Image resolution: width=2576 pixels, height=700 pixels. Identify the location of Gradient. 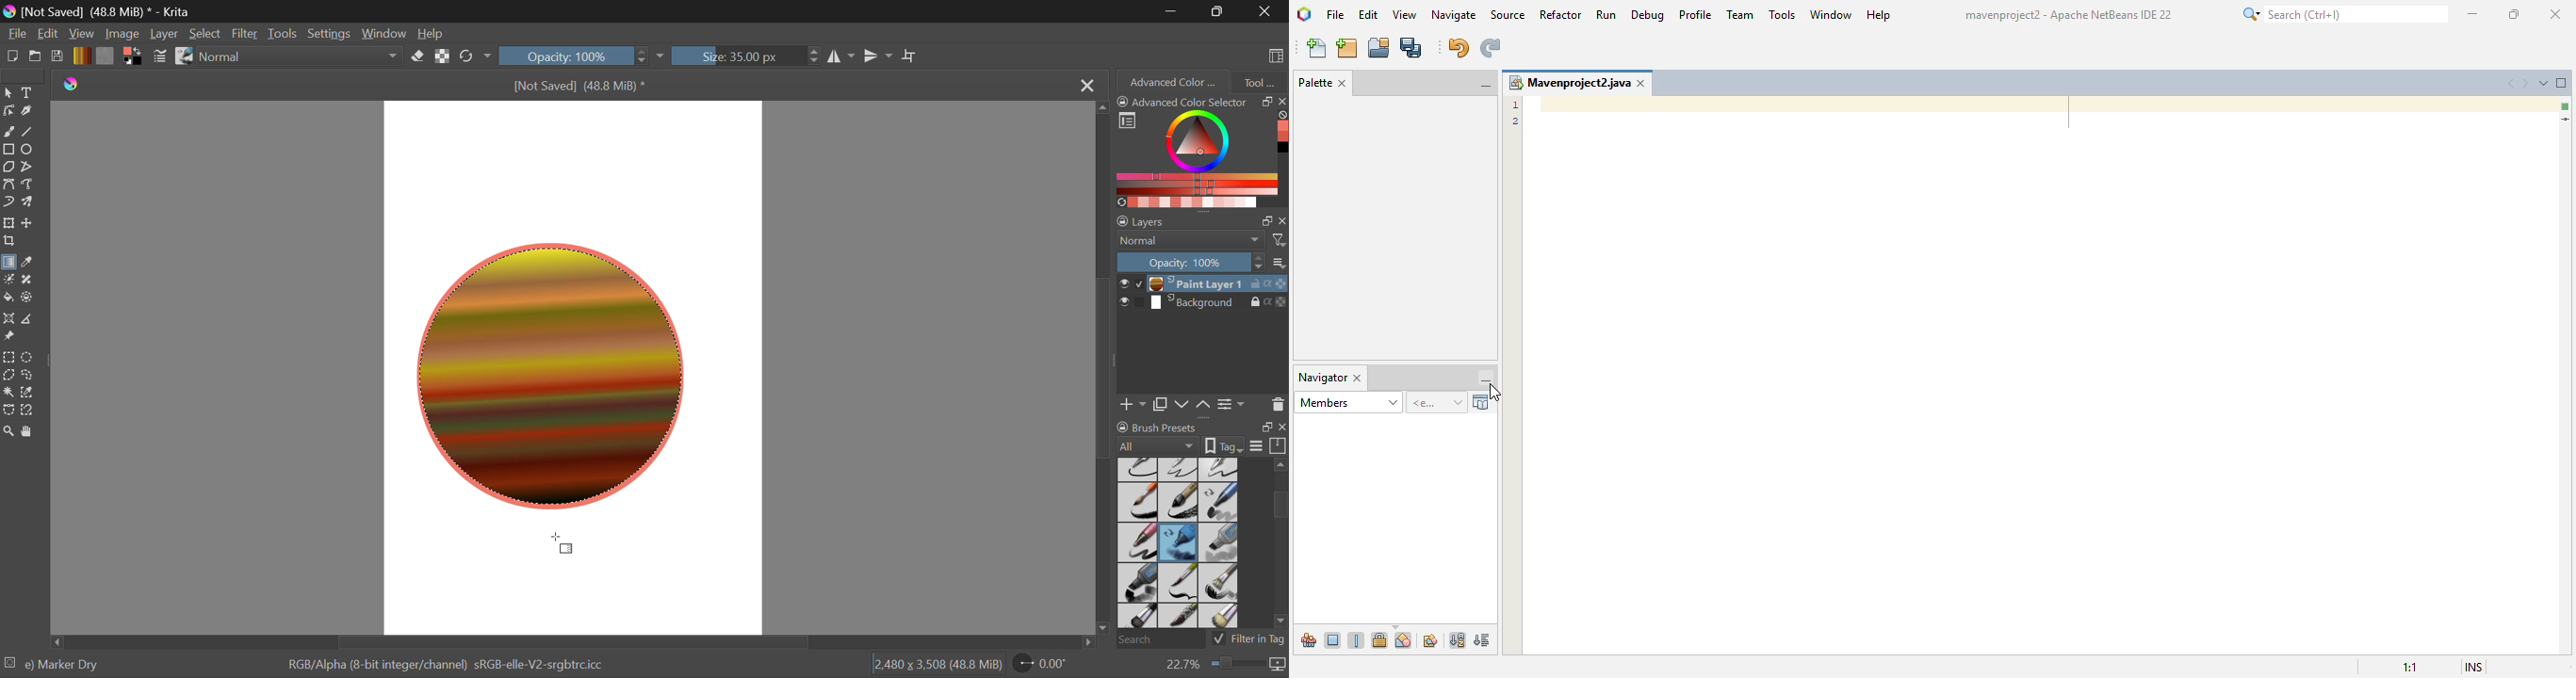
(81, 56).